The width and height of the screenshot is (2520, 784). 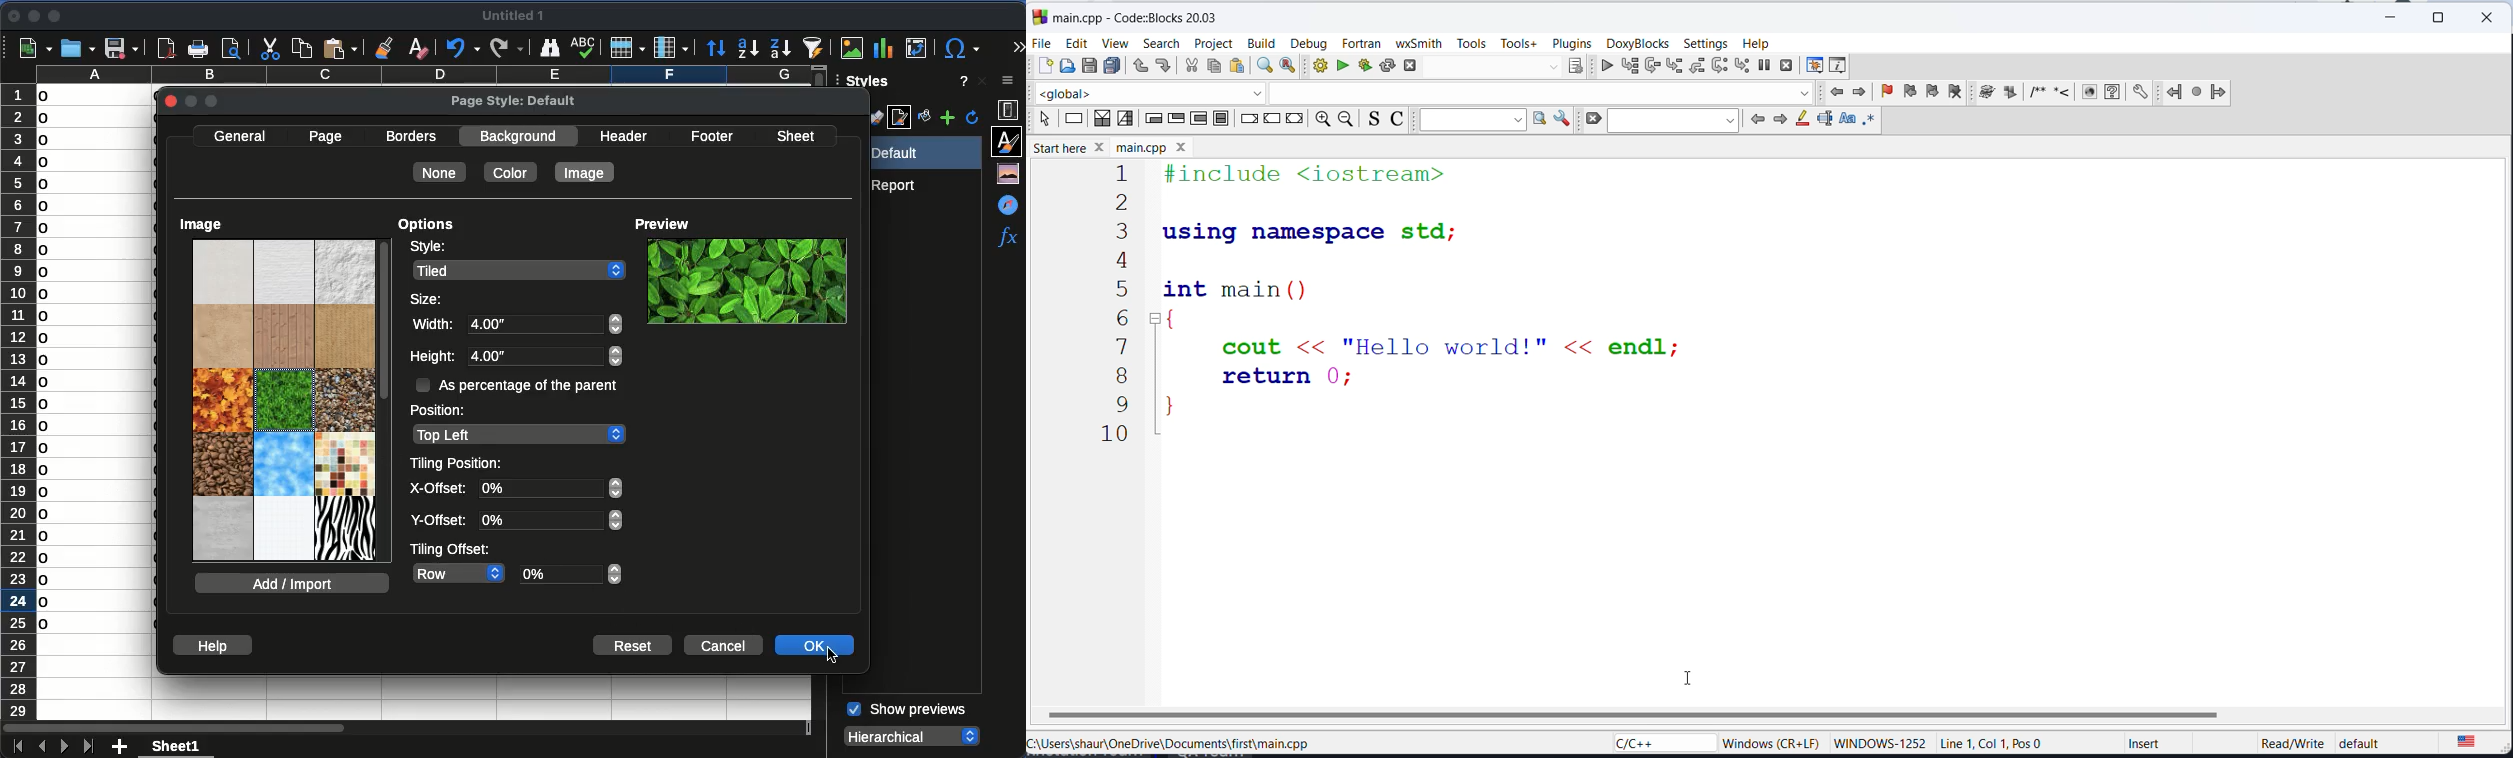 What do you see at coordinates (668, 218) in the screenshot?
I see `preview` at bounding box center [668, 218].